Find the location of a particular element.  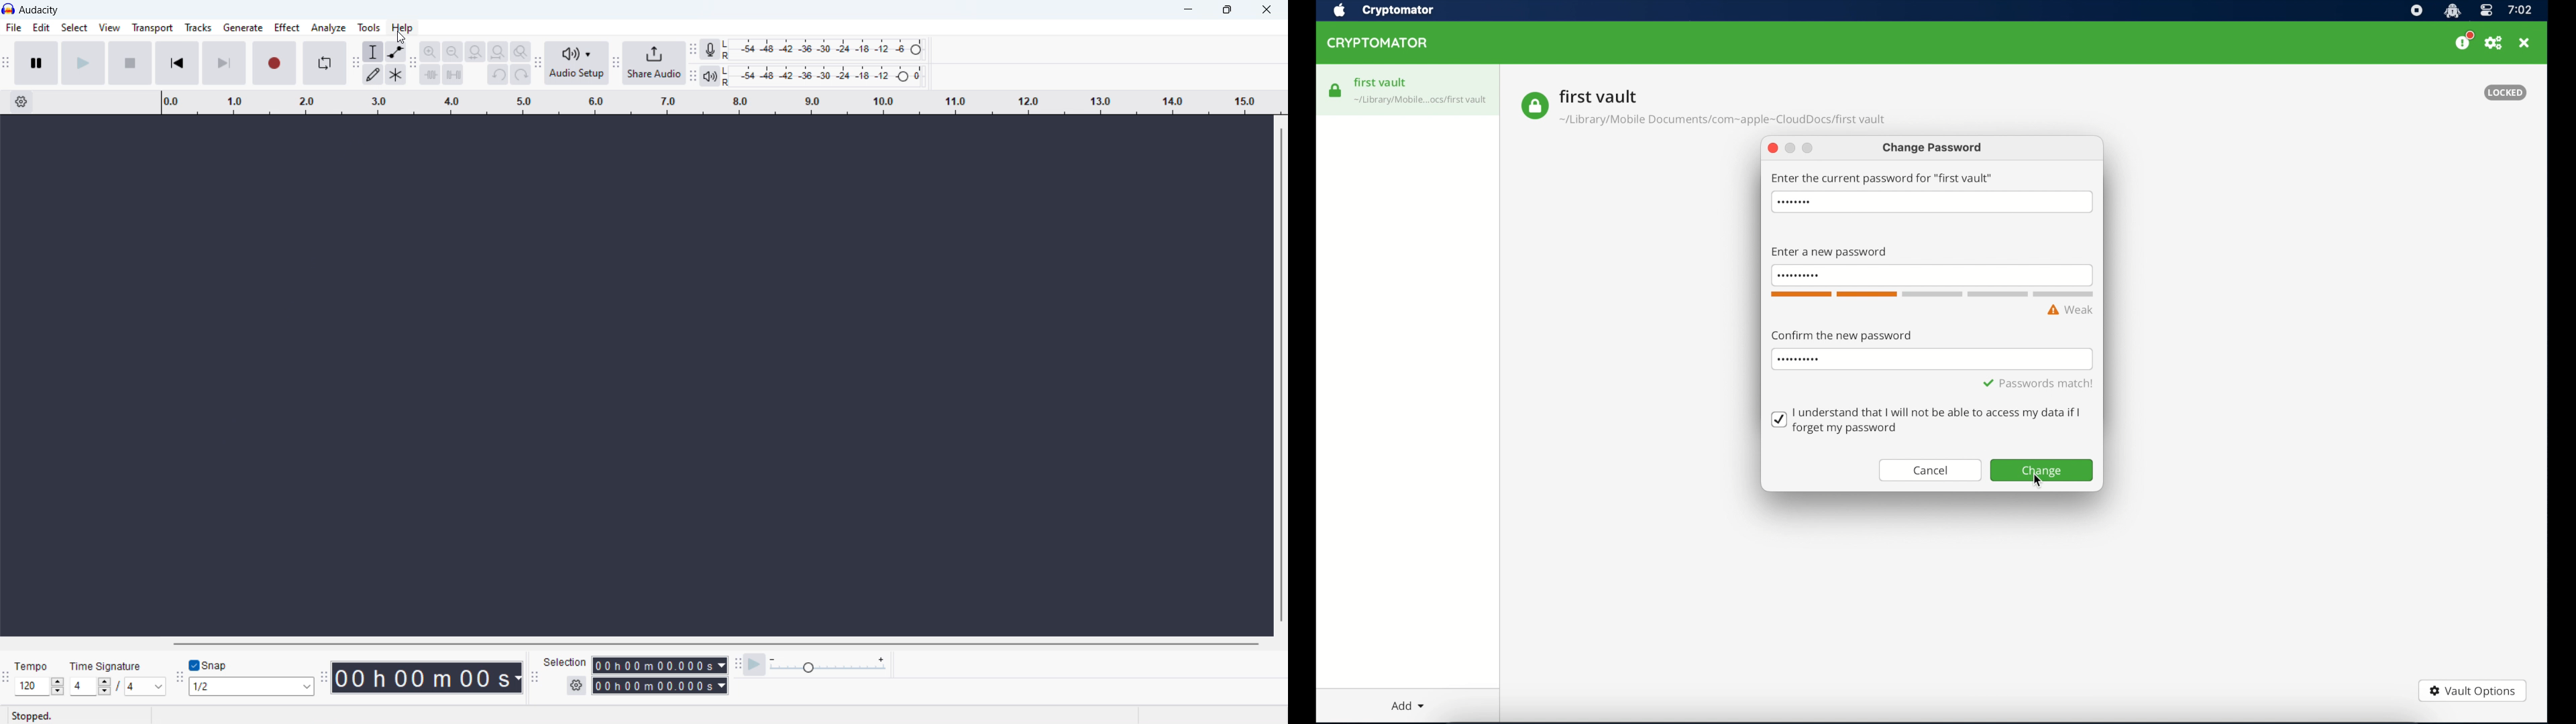

generate is located at coordinates (243, 27).